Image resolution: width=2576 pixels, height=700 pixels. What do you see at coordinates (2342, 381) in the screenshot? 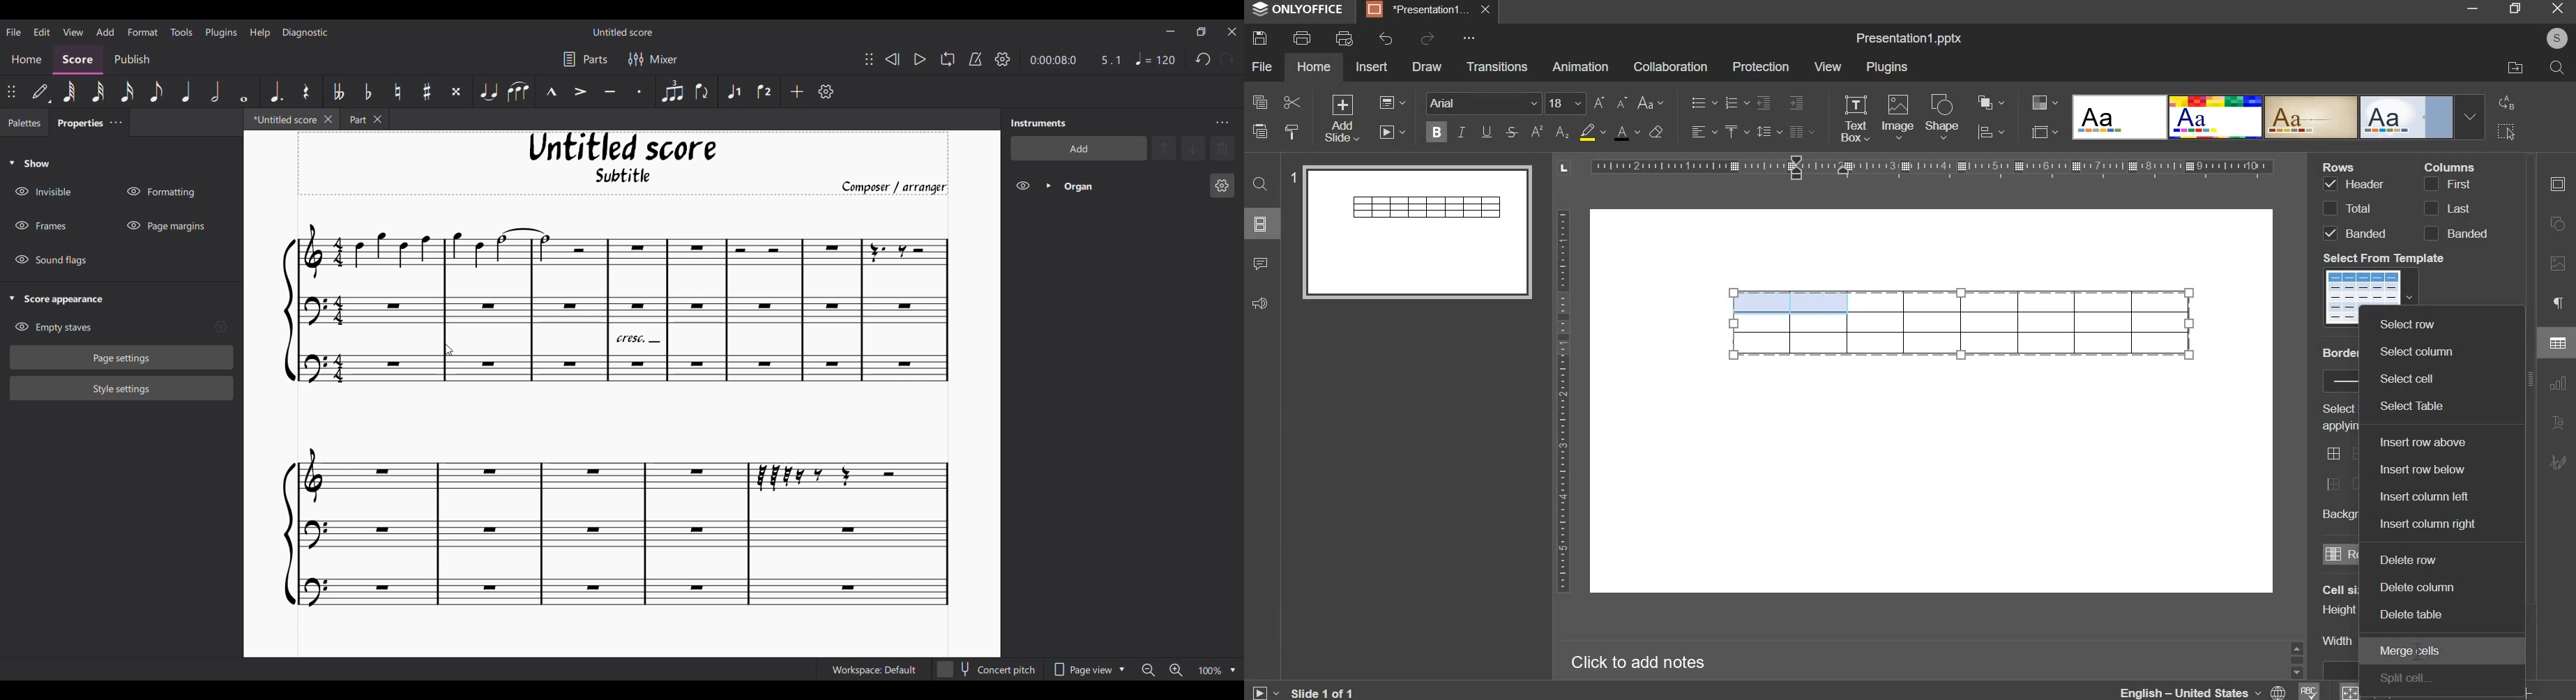
I see `border style` at bounding box center [2342, 381].